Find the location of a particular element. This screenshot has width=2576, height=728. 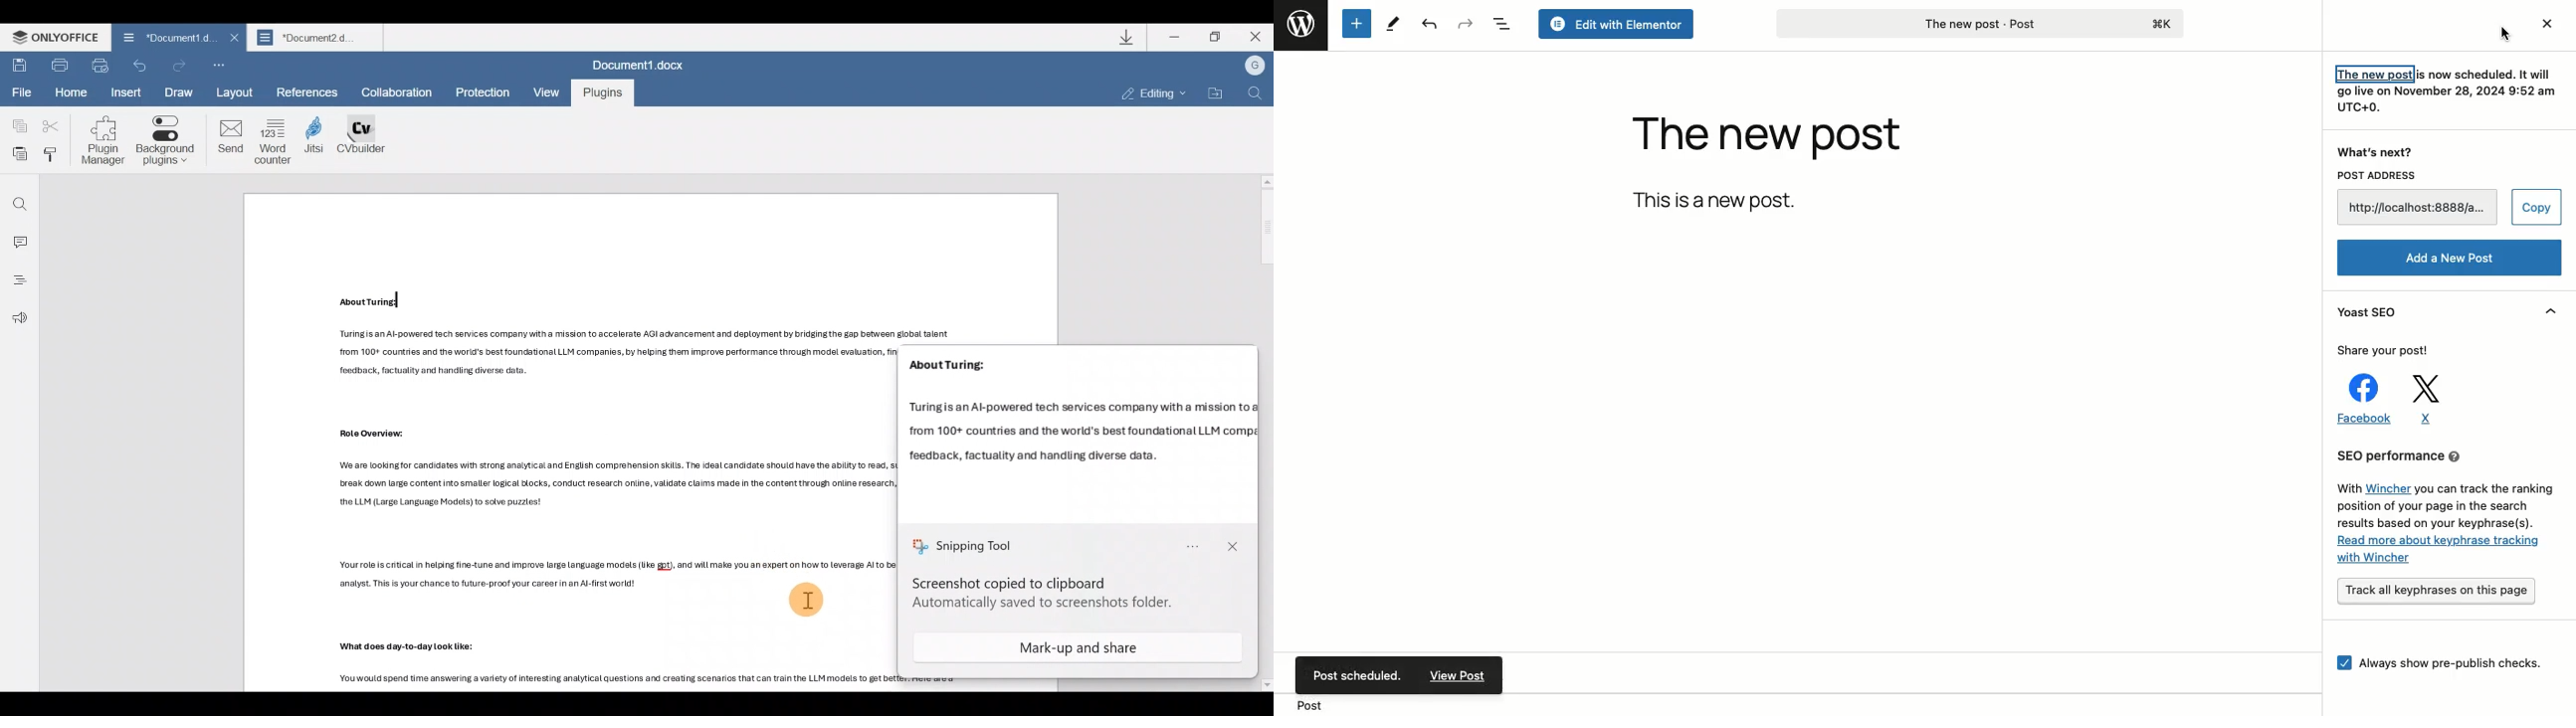

Read more about keyphrase tracking
with Wincher is located at coordinates (2445, 553).